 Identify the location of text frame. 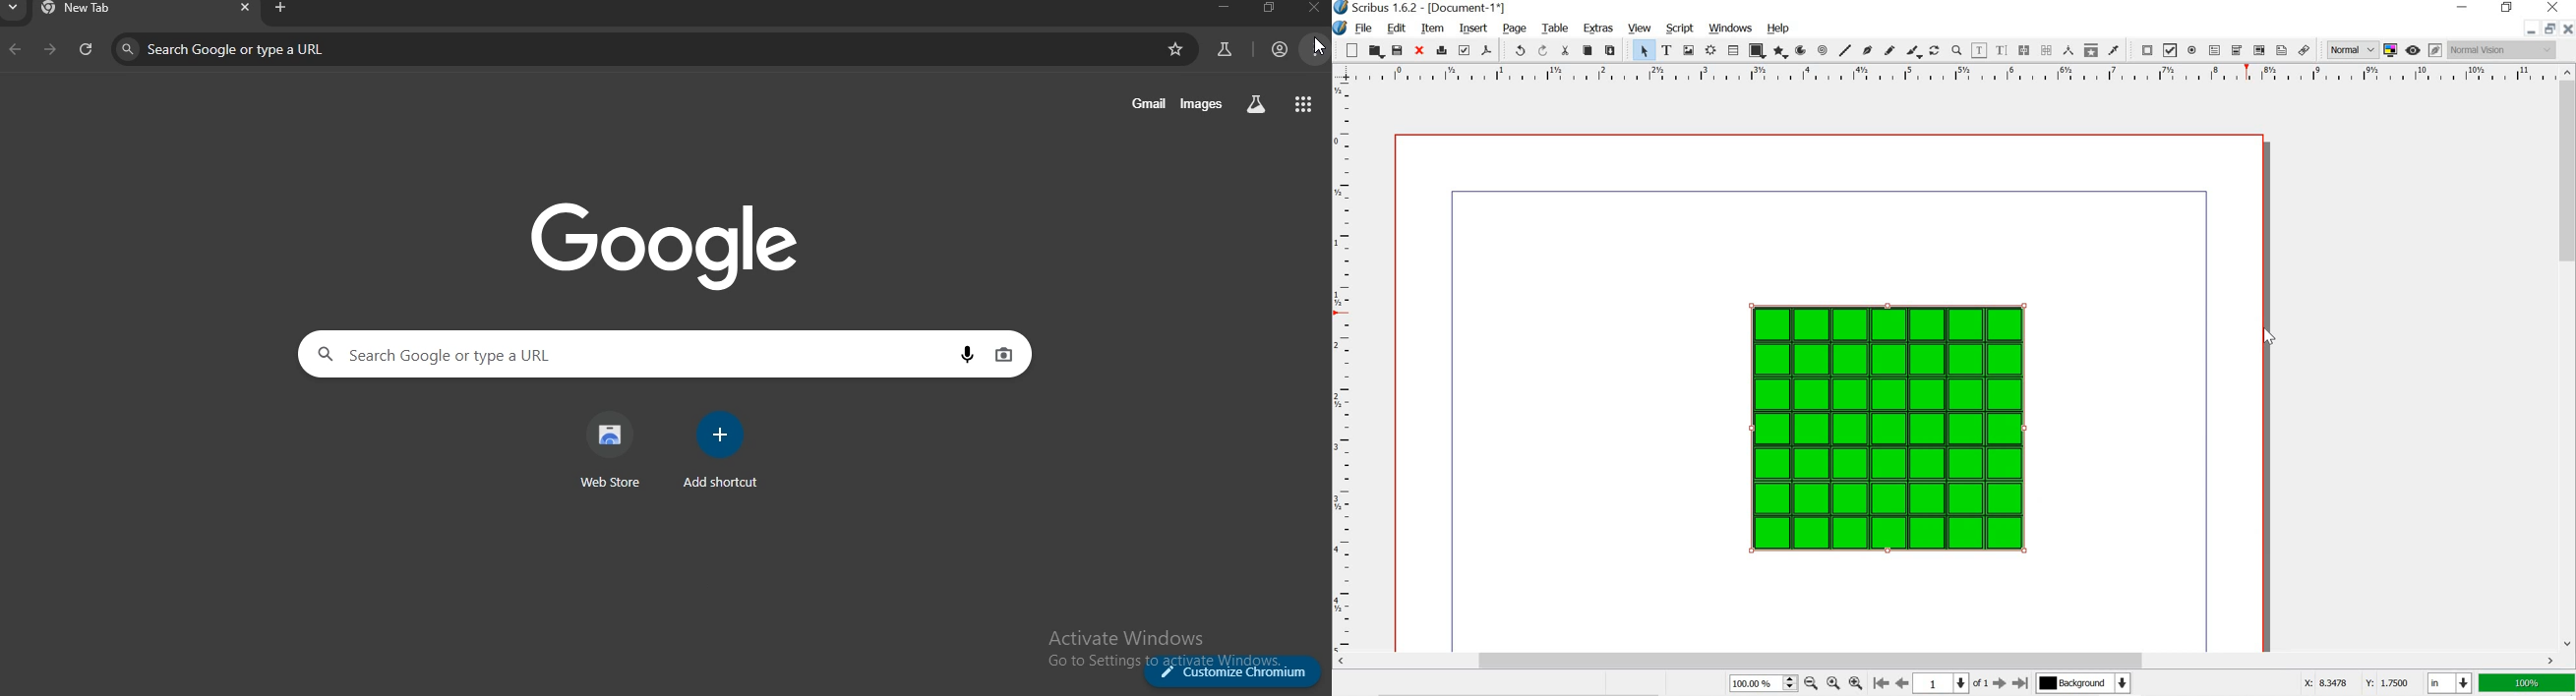
(1668, 51).